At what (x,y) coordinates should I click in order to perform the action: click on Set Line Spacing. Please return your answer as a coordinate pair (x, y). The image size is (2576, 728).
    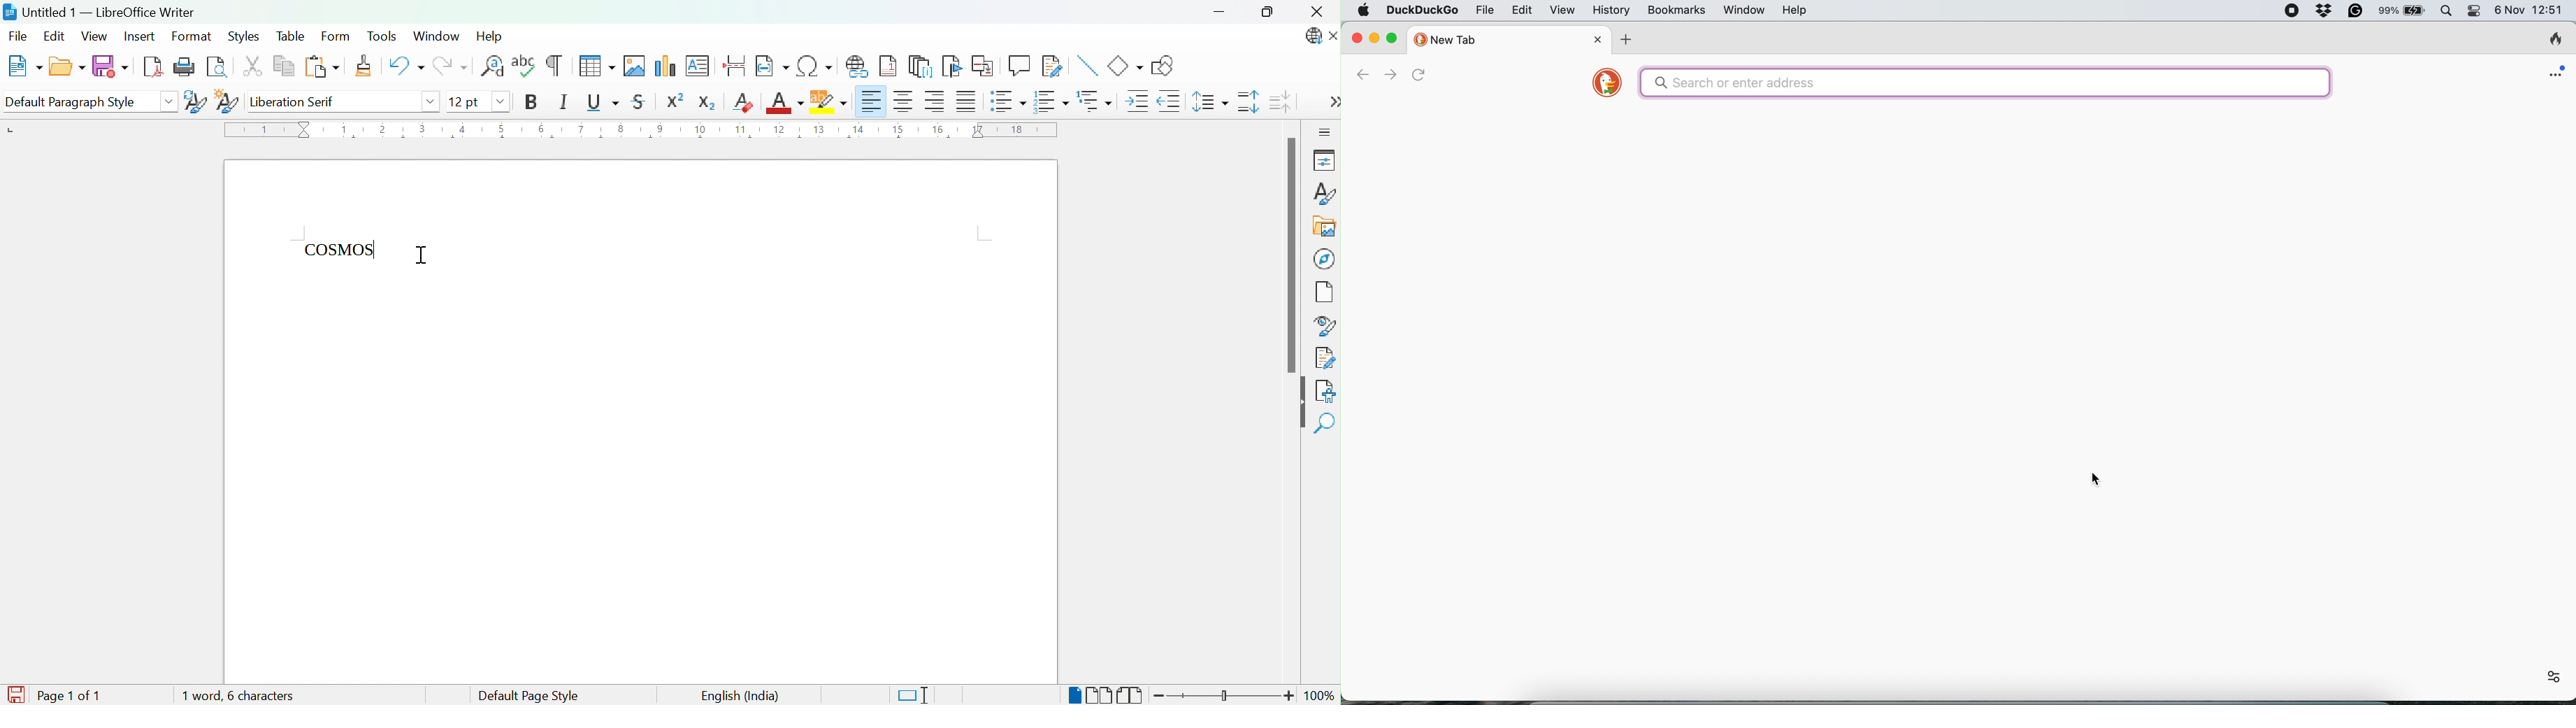
    Looking at the image, I should click on (1209, 104).